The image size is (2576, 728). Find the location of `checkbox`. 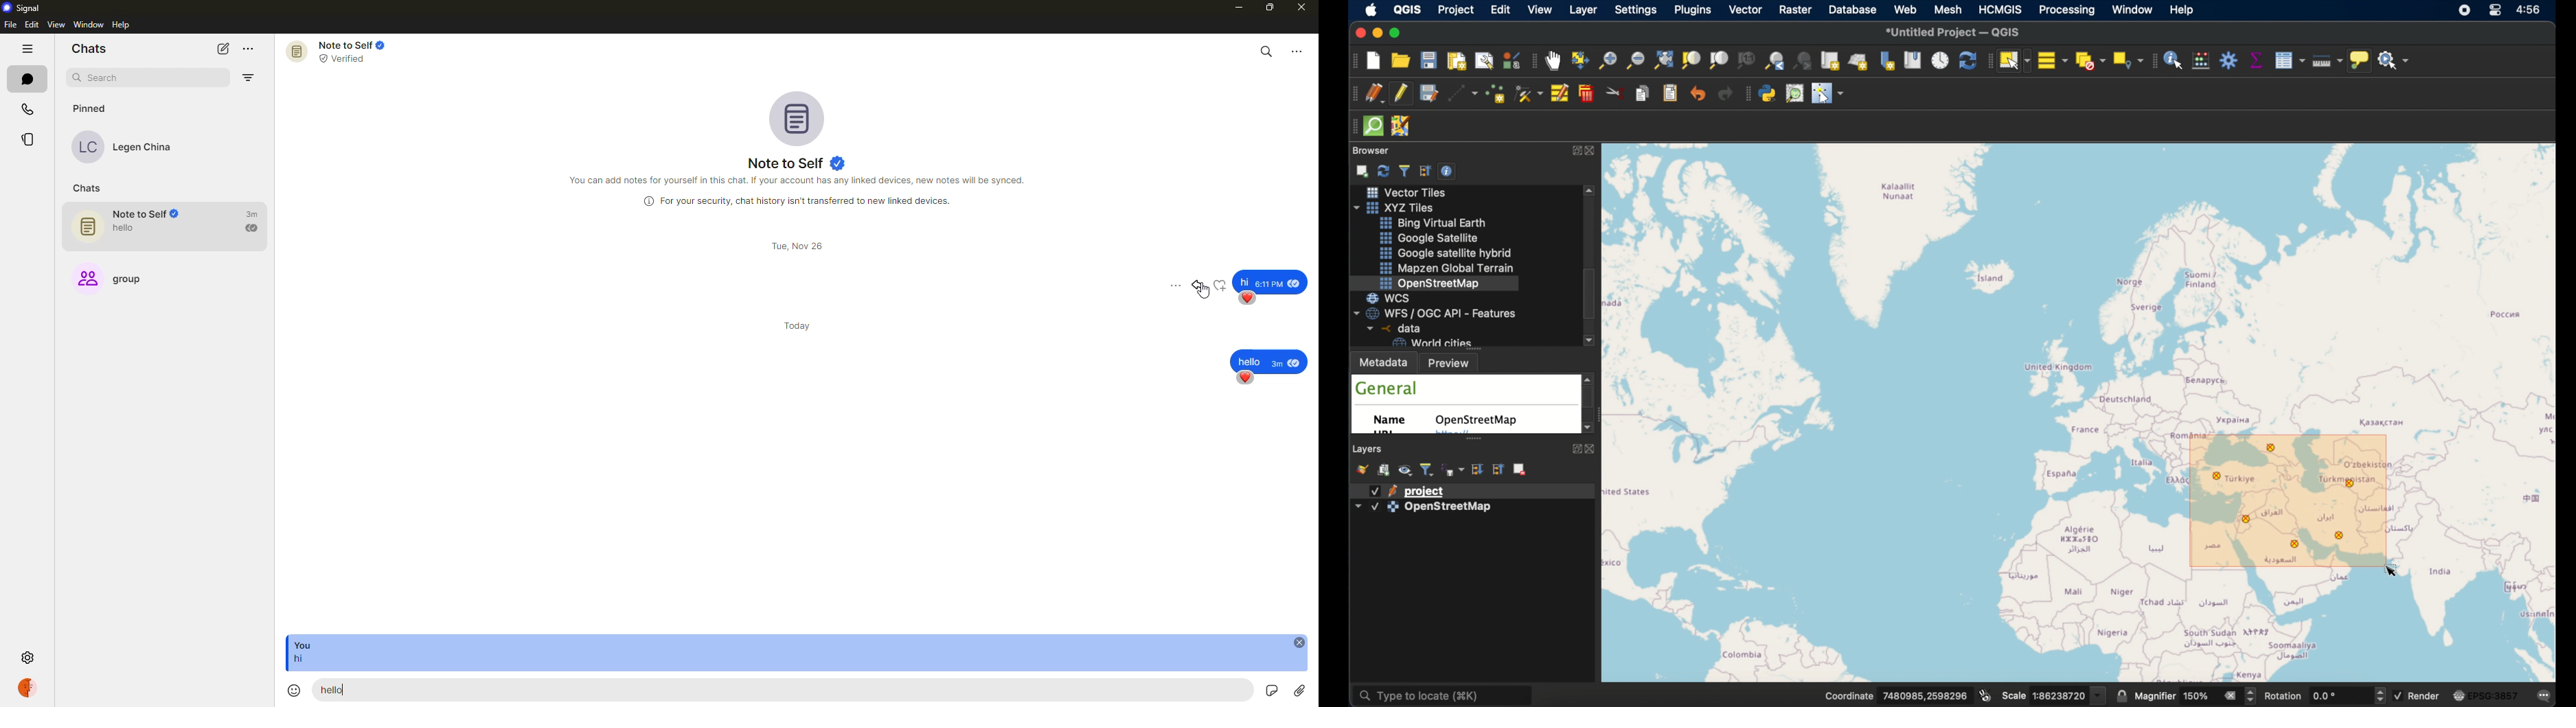

checkbox is located at coordinates (1375, 507).